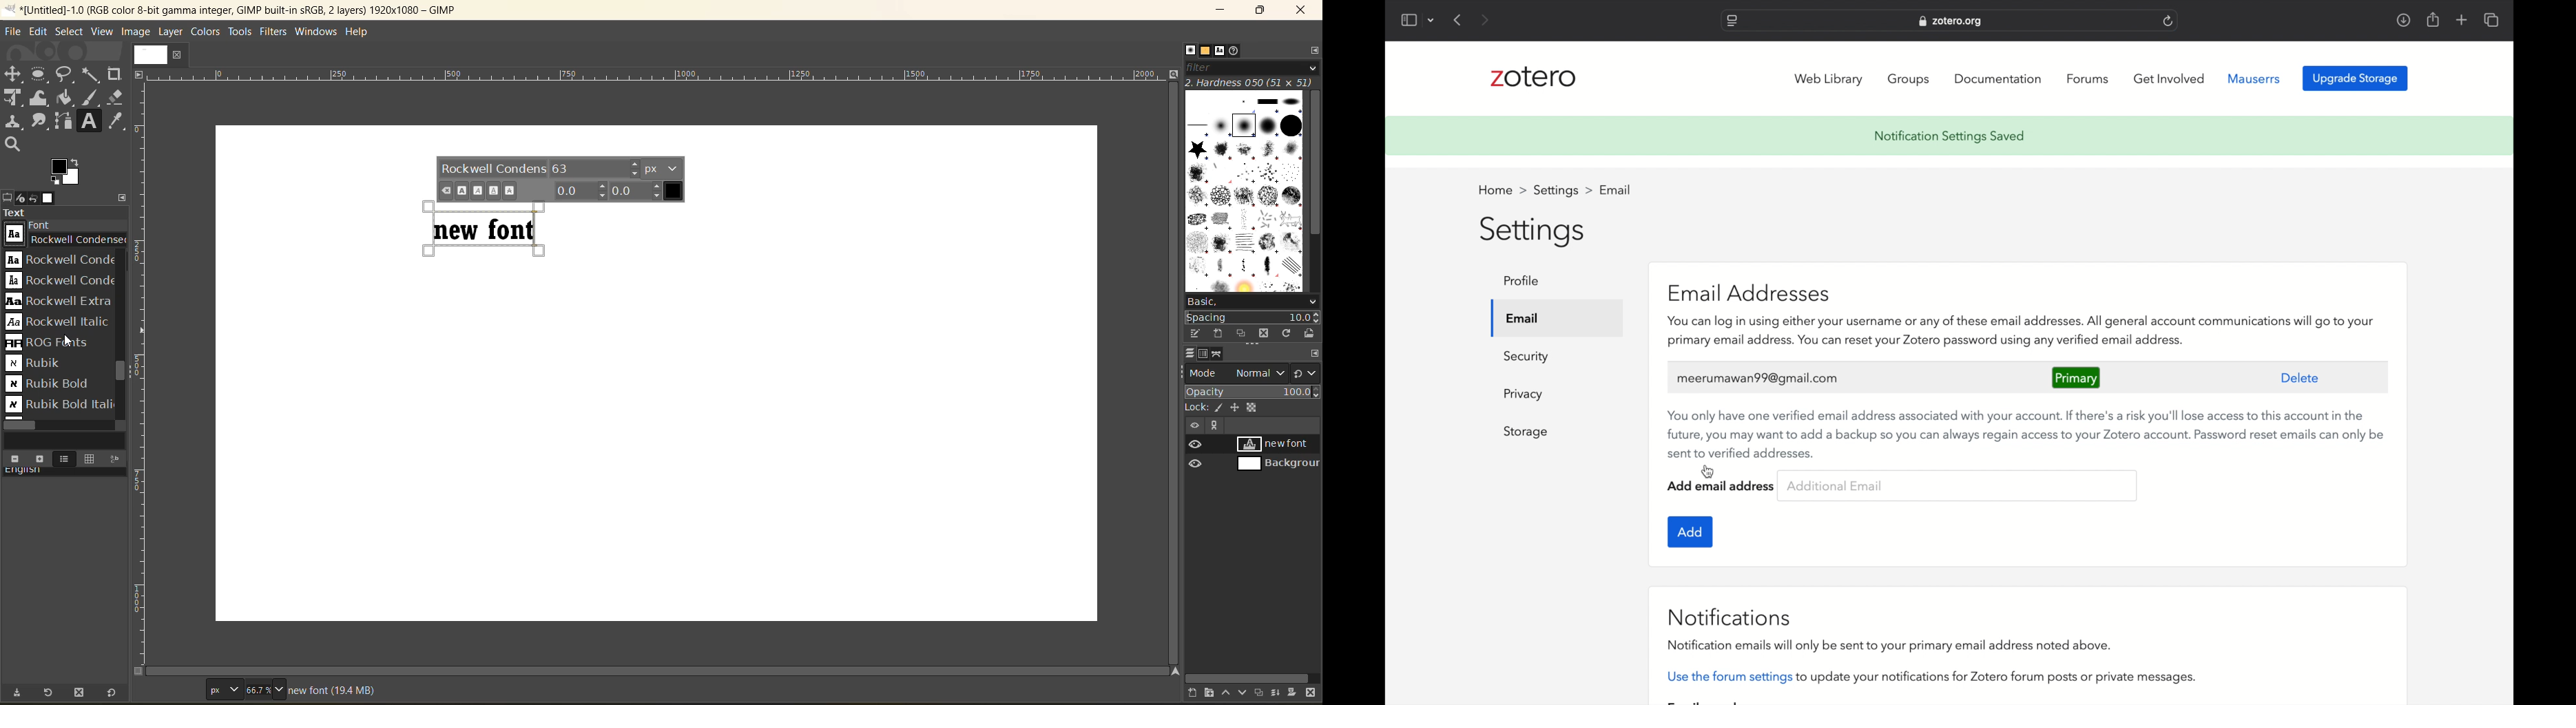  Describe the element at coordinates (2356, 78) in the screenshot. I see `upgrade storage` at that location.